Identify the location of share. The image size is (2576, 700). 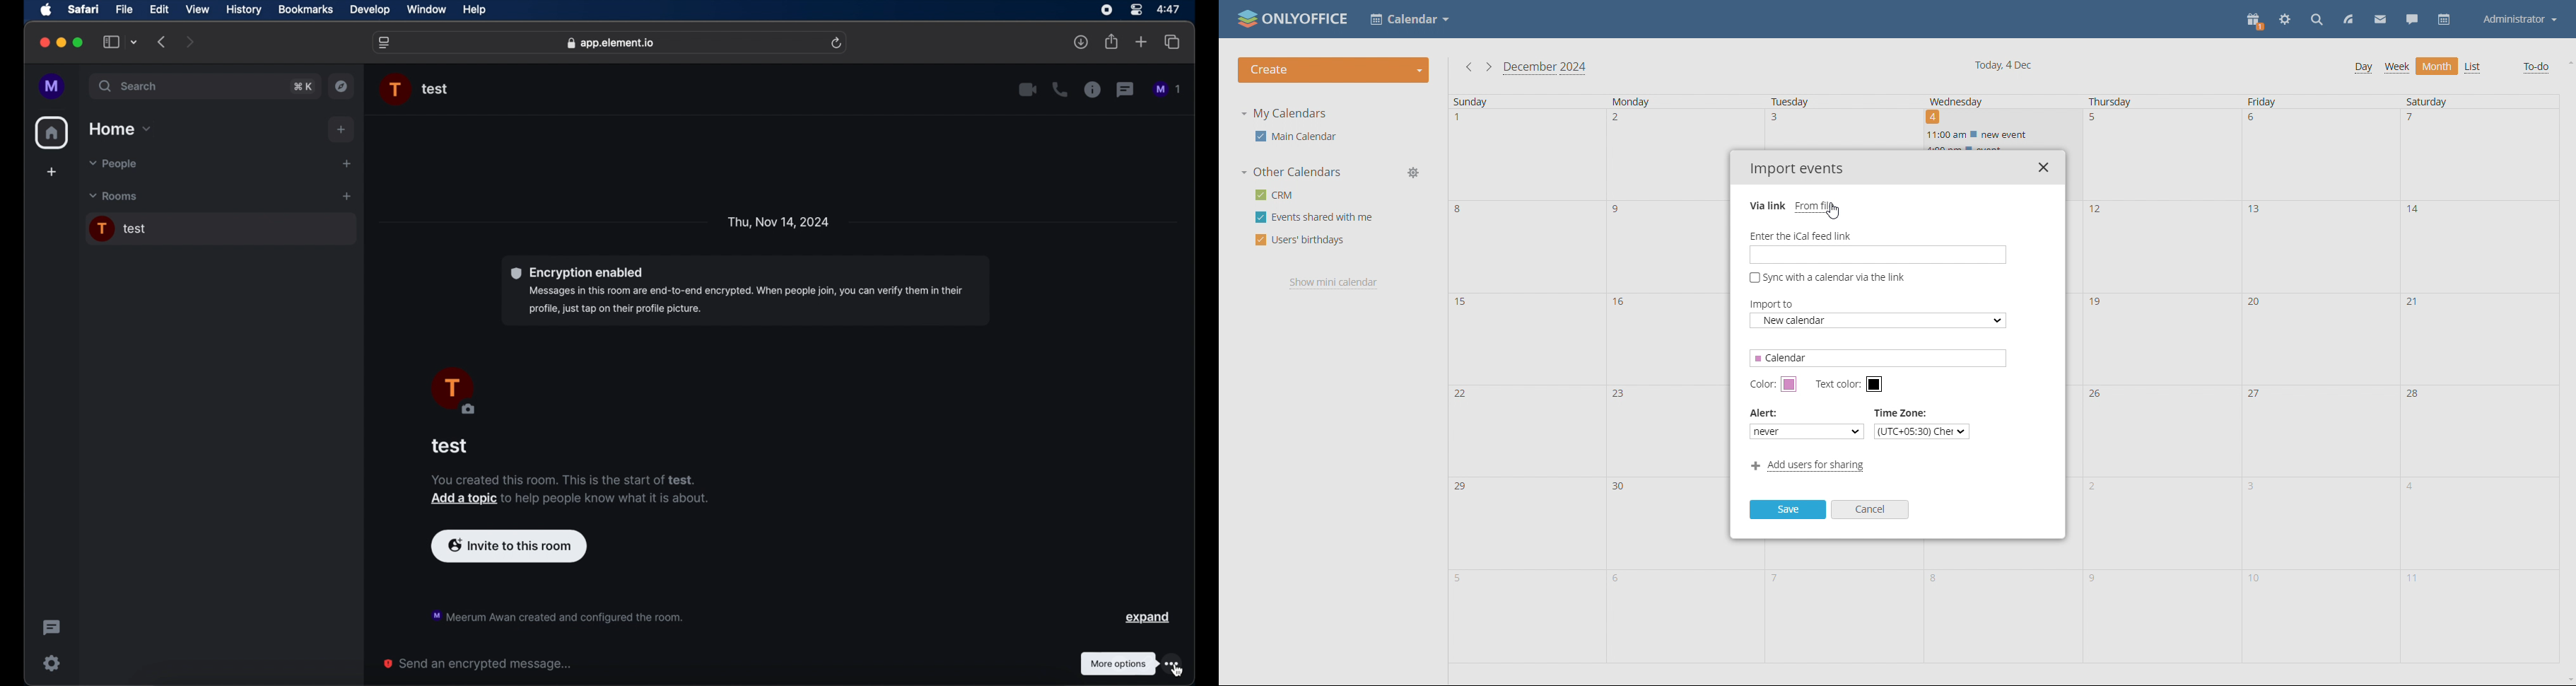
(1111, 42).